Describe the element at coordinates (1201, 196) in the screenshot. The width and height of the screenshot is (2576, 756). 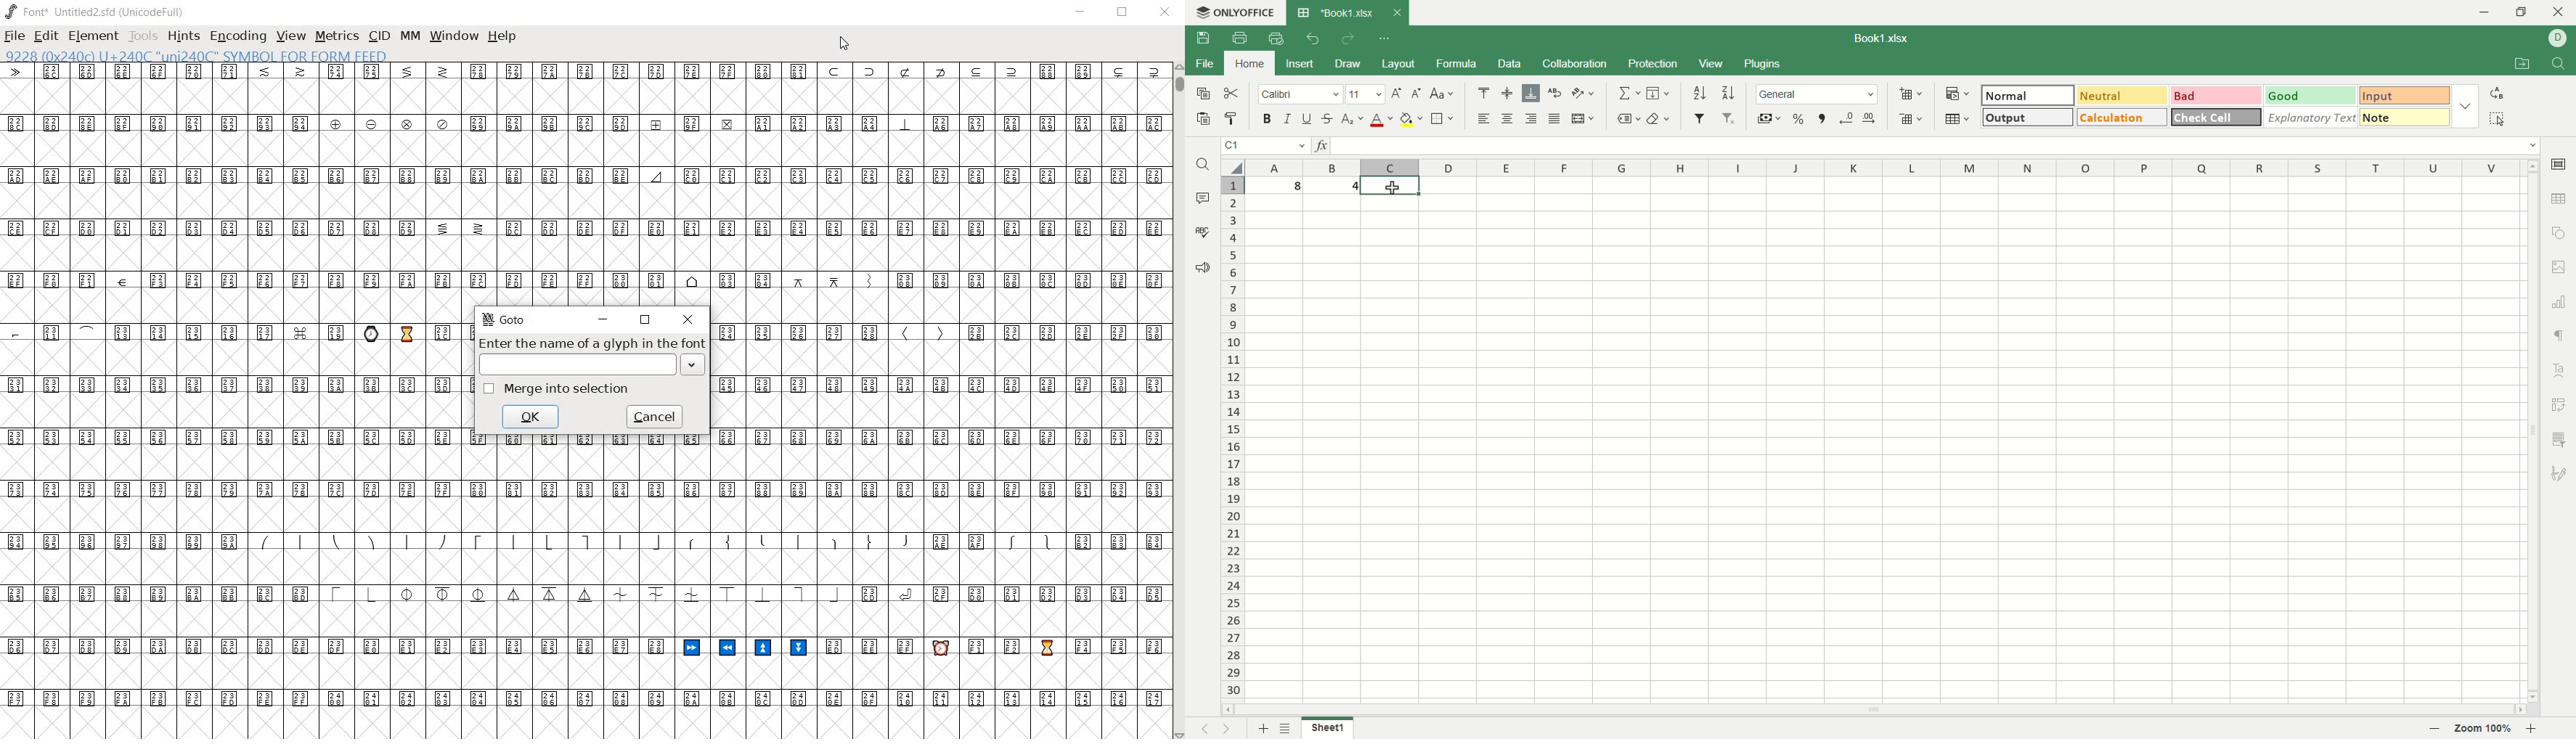
I see `comment` at that location.